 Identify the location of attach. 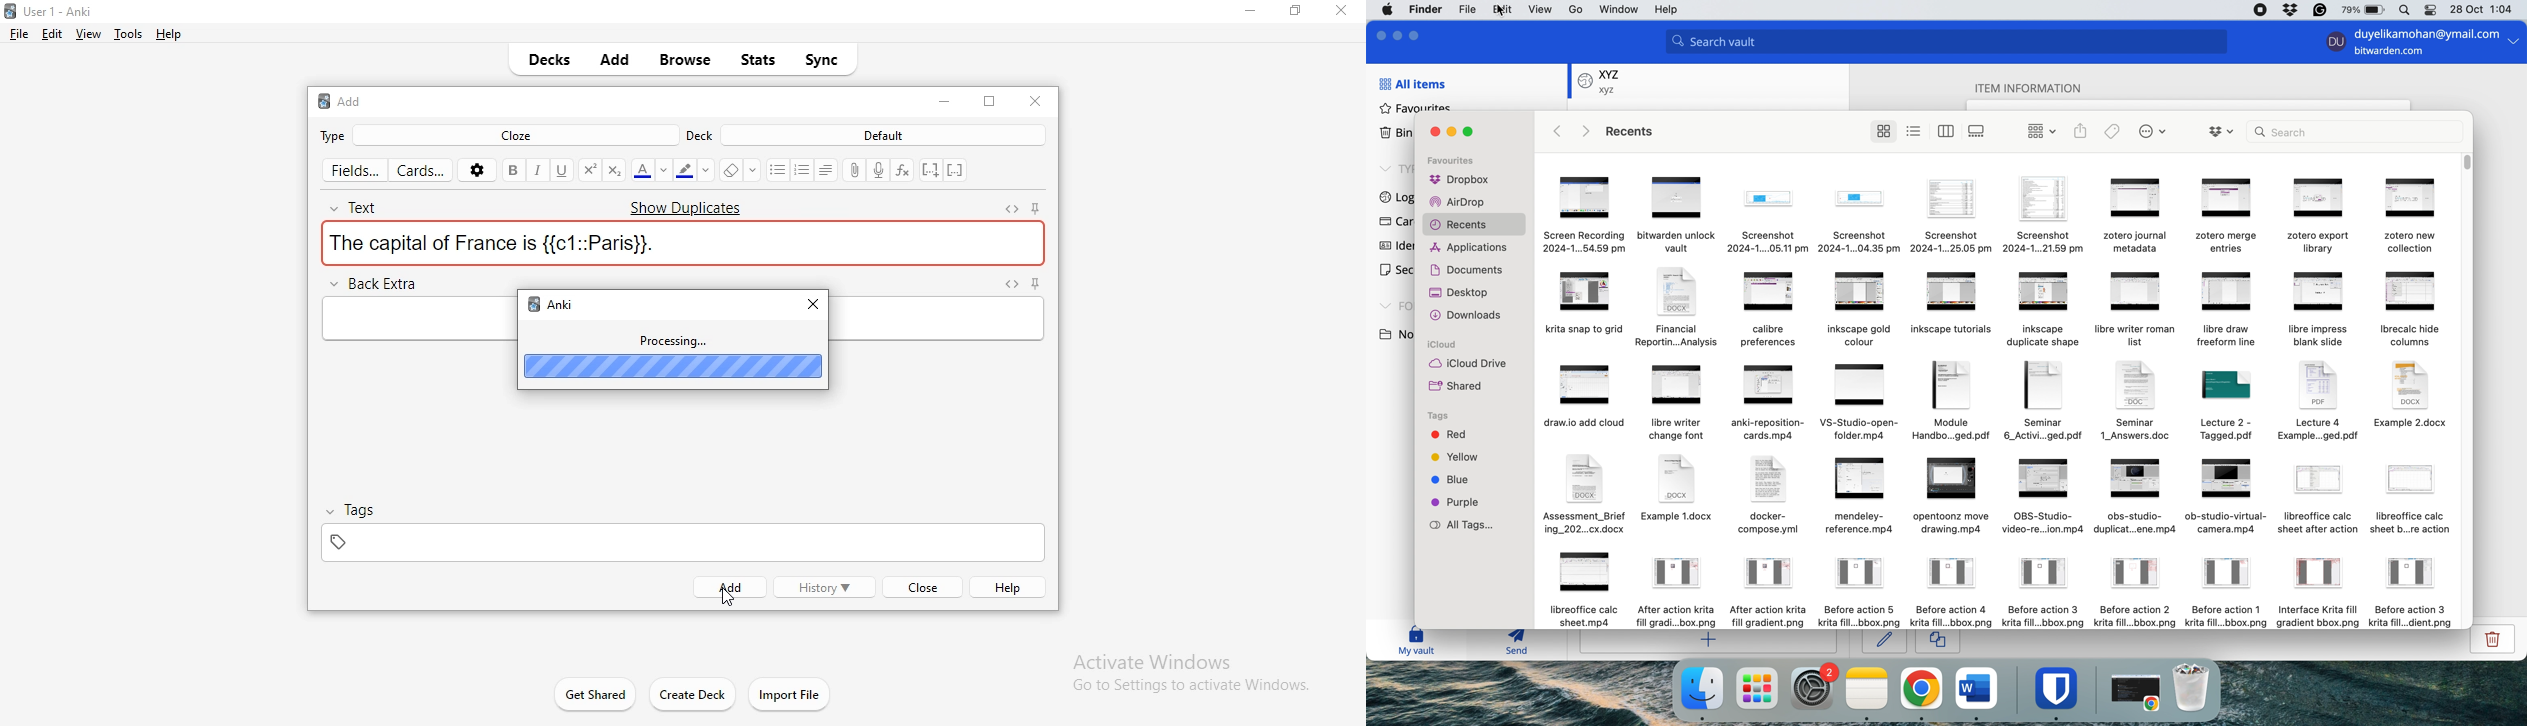
(855, 171).